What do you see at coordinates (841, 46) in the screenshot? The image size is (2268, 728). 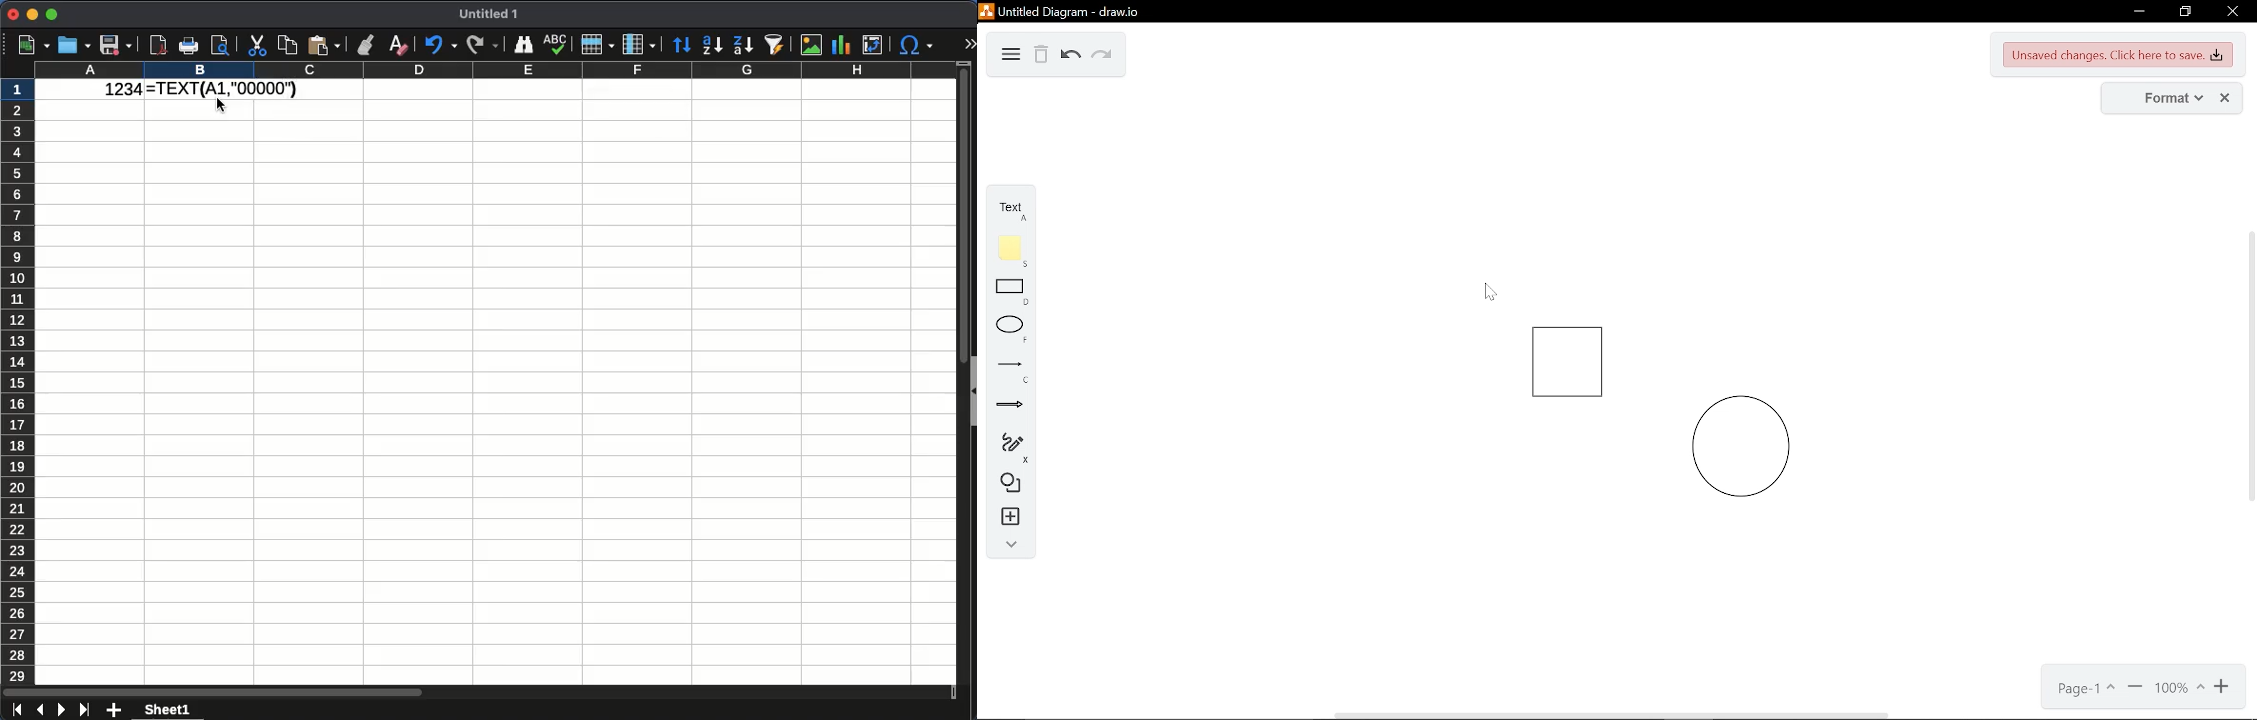 I see `chart` at bounding box center [841, 46].